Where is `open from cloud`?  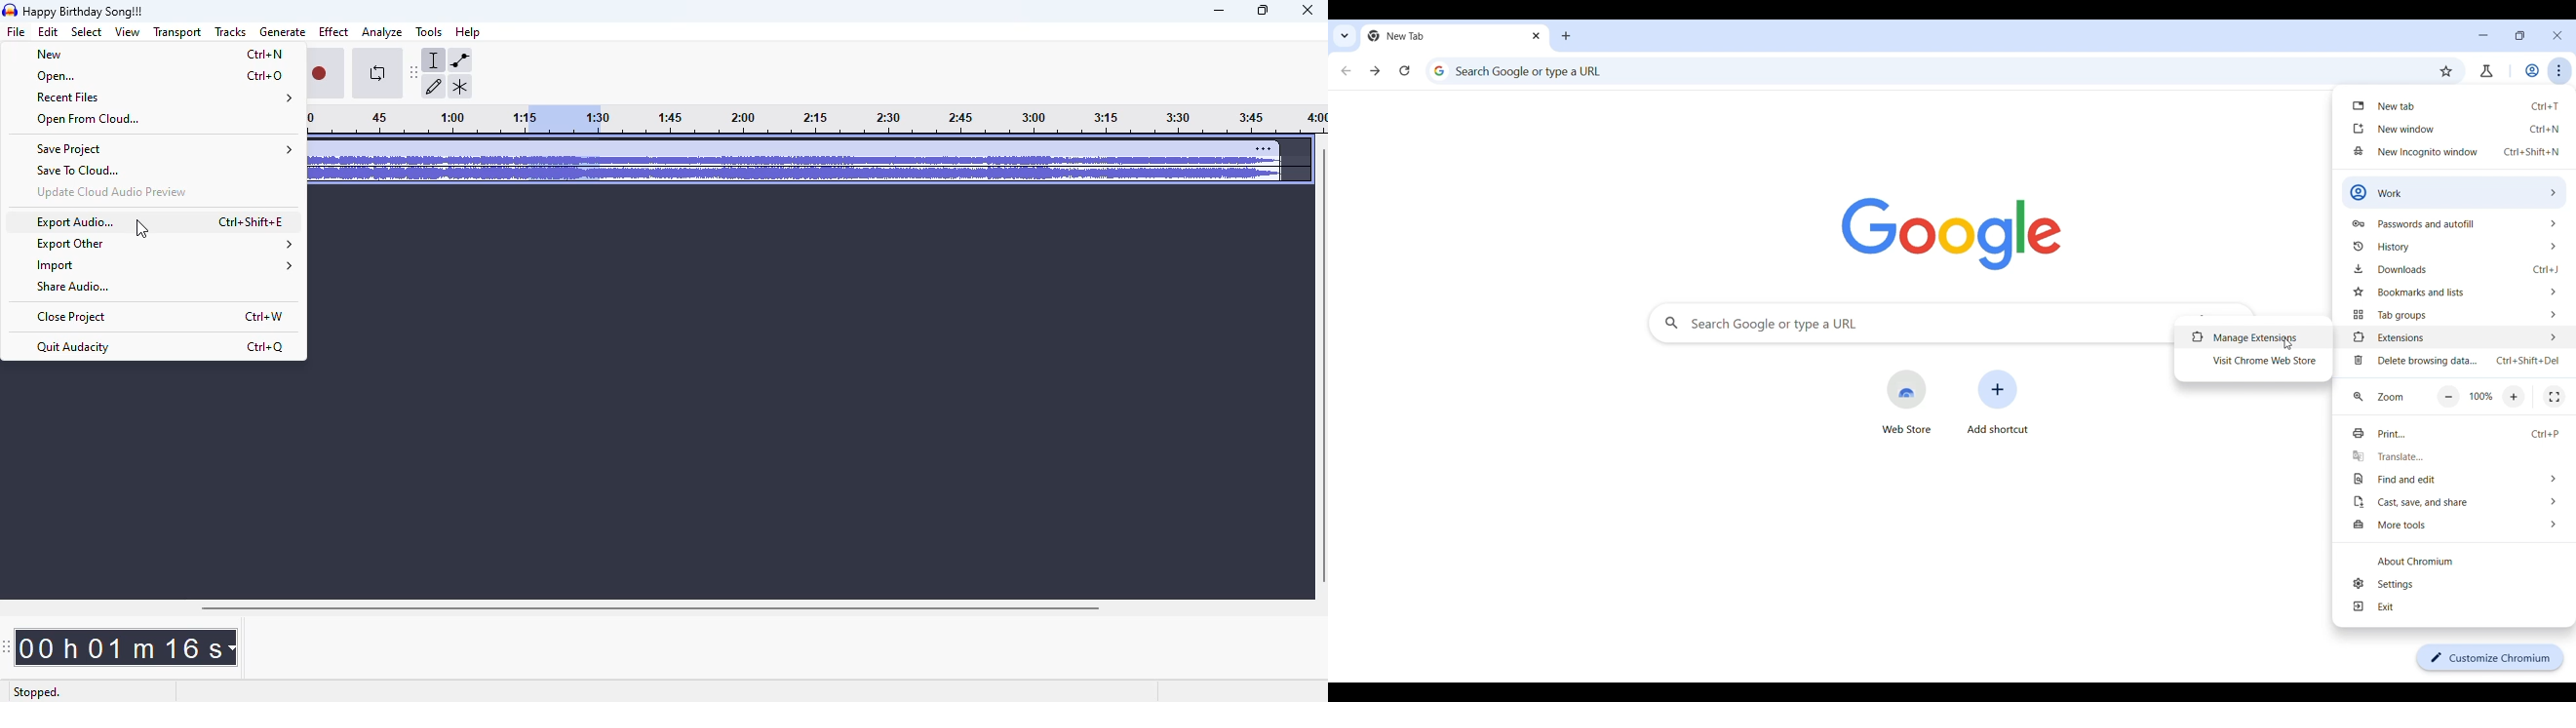
open from cloud is located at coordinates (89, 119).